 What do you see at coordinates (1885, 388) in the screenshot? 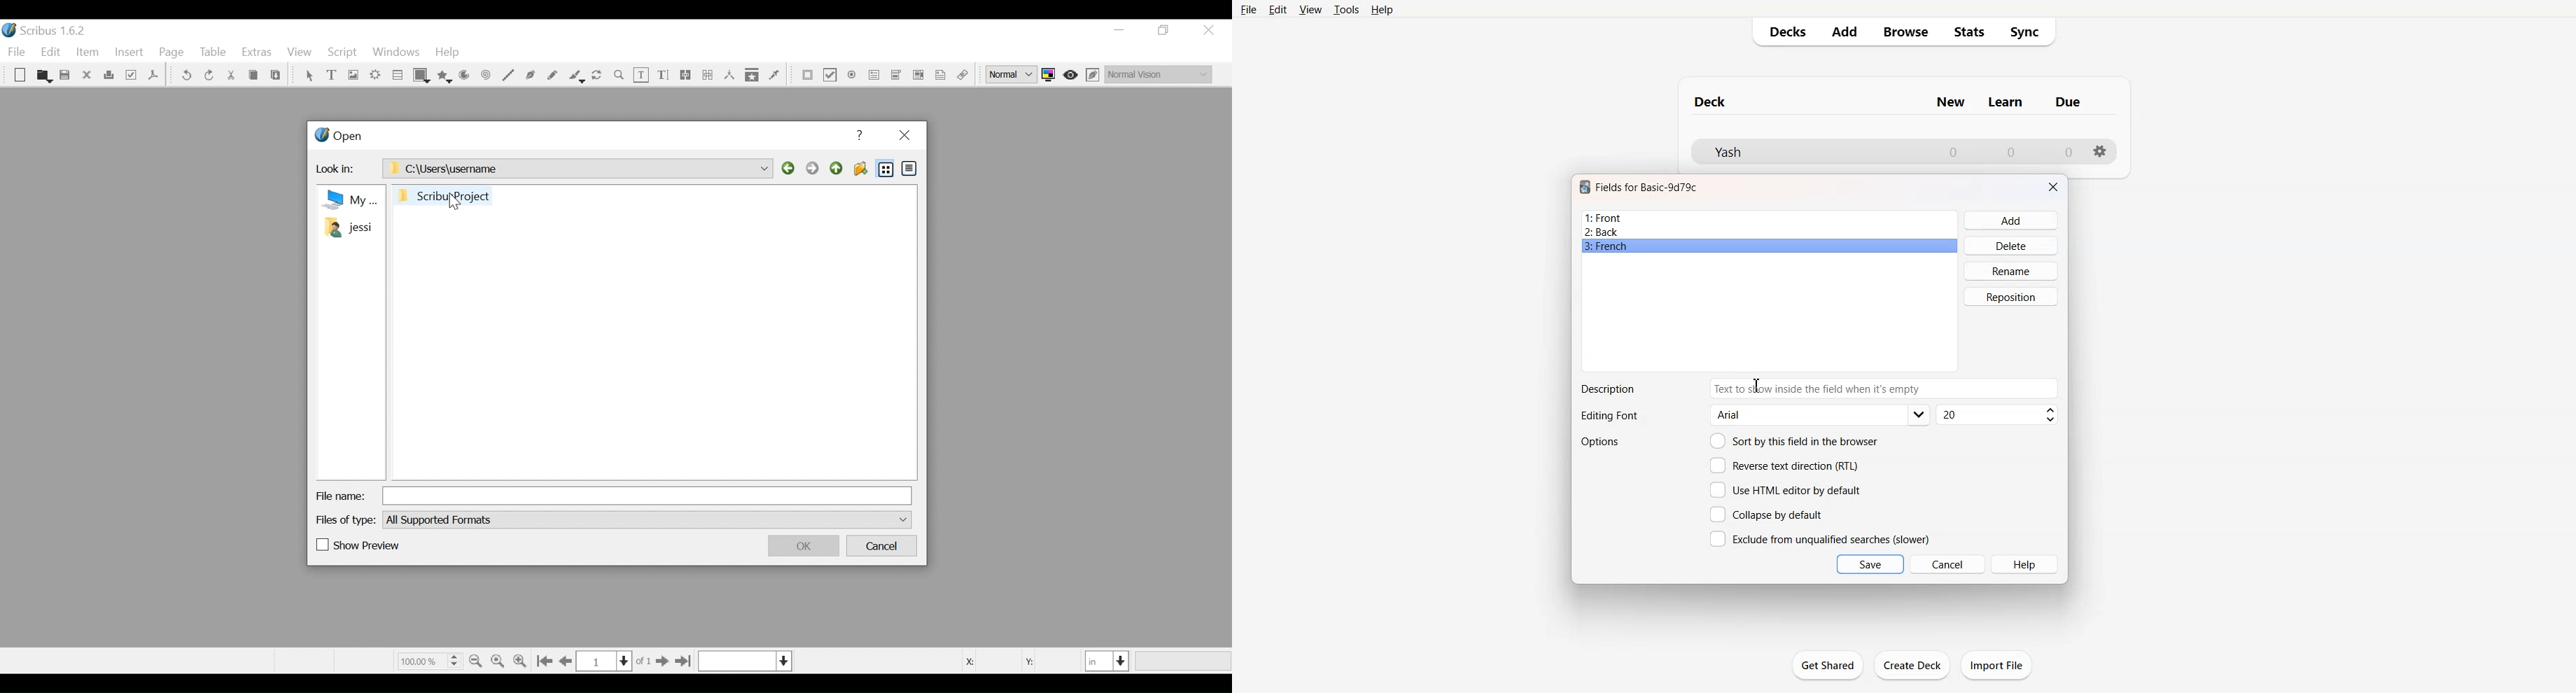
I see `Enter Description` at bounding box center [1885, 388].